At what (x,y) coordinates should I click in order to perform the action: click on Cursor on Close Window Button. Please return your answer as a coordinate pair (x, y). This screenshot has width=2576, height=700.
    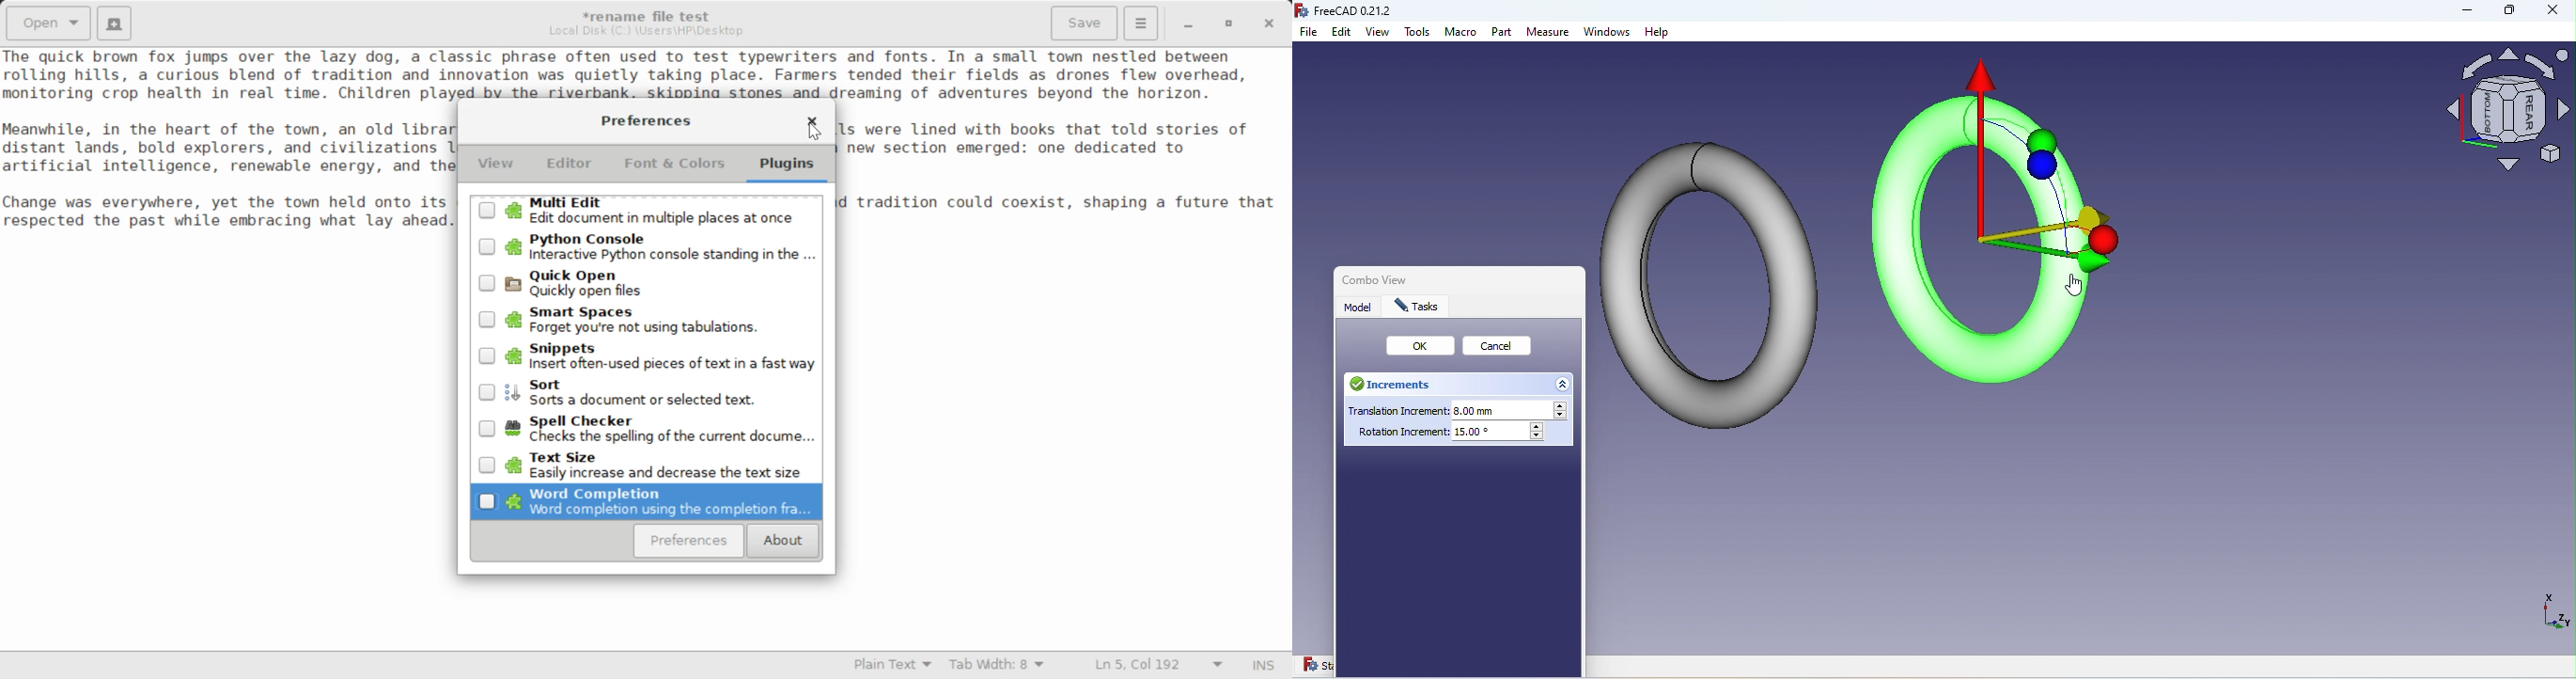
    Looking at the image, I should click on (816, 126).